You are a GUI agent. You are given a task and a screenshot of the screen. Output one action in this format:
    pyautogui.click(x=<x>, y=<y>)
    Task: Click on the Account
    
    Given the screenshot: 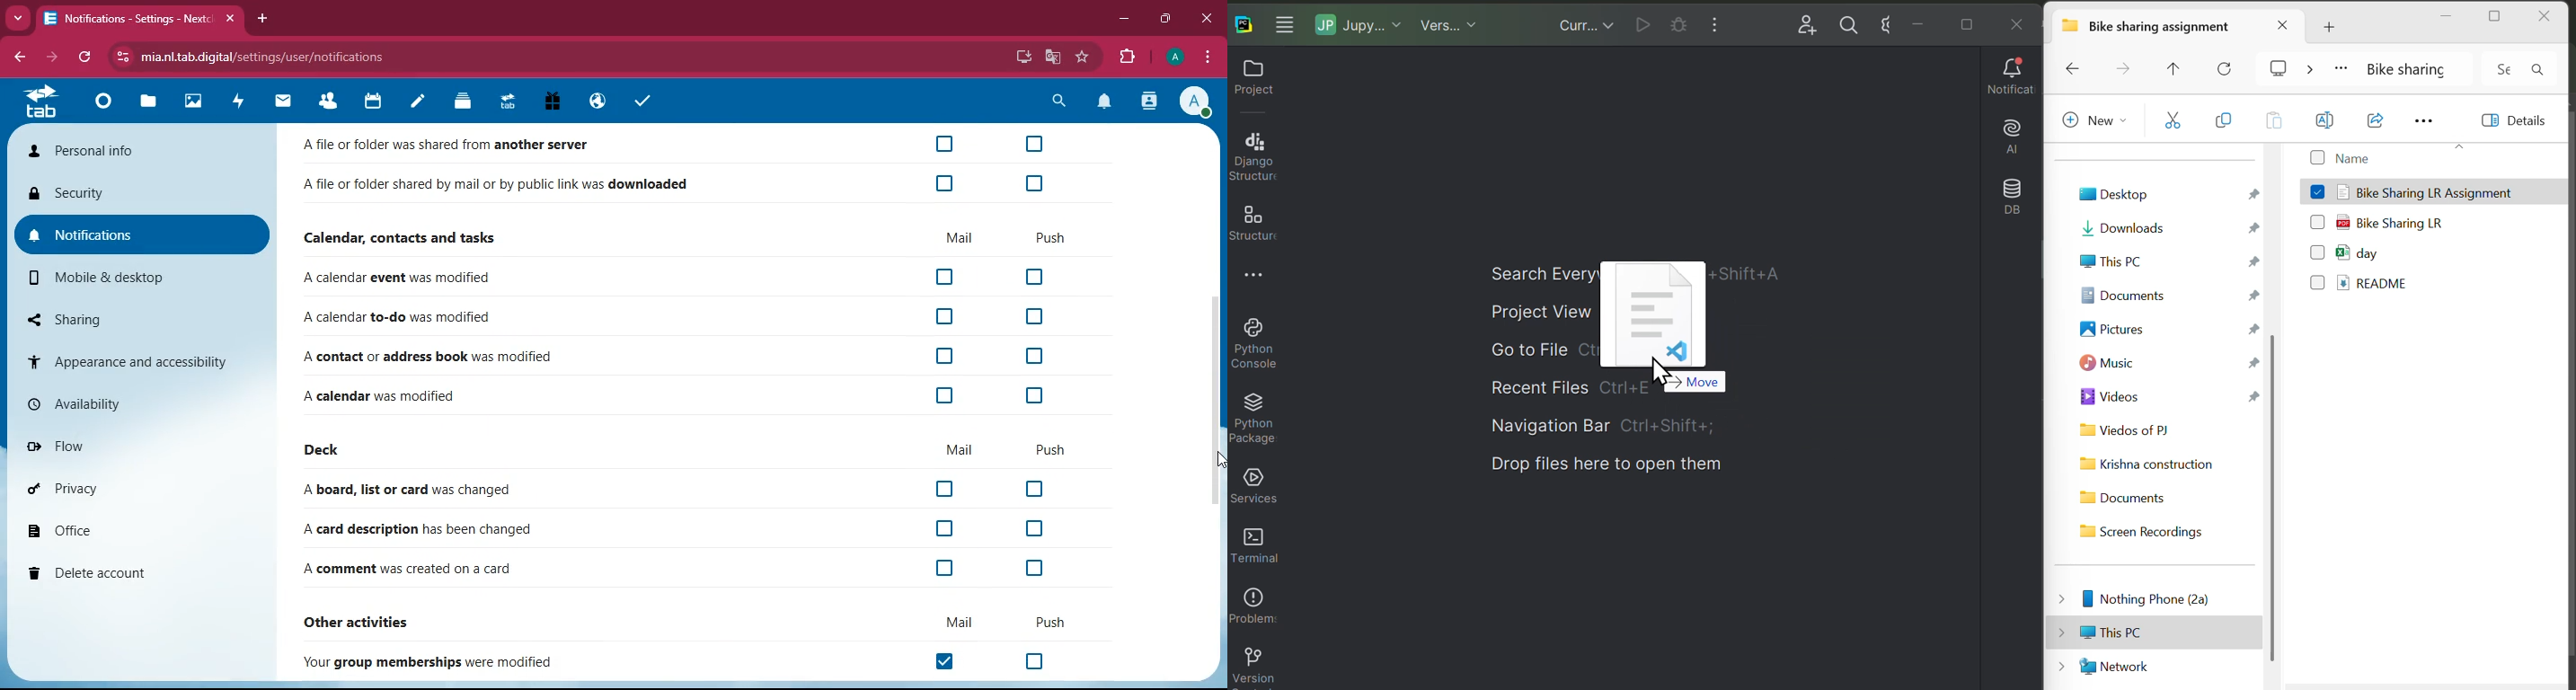 What is the action you would take?
    pyautogui.click(x=1195, y=101)
    